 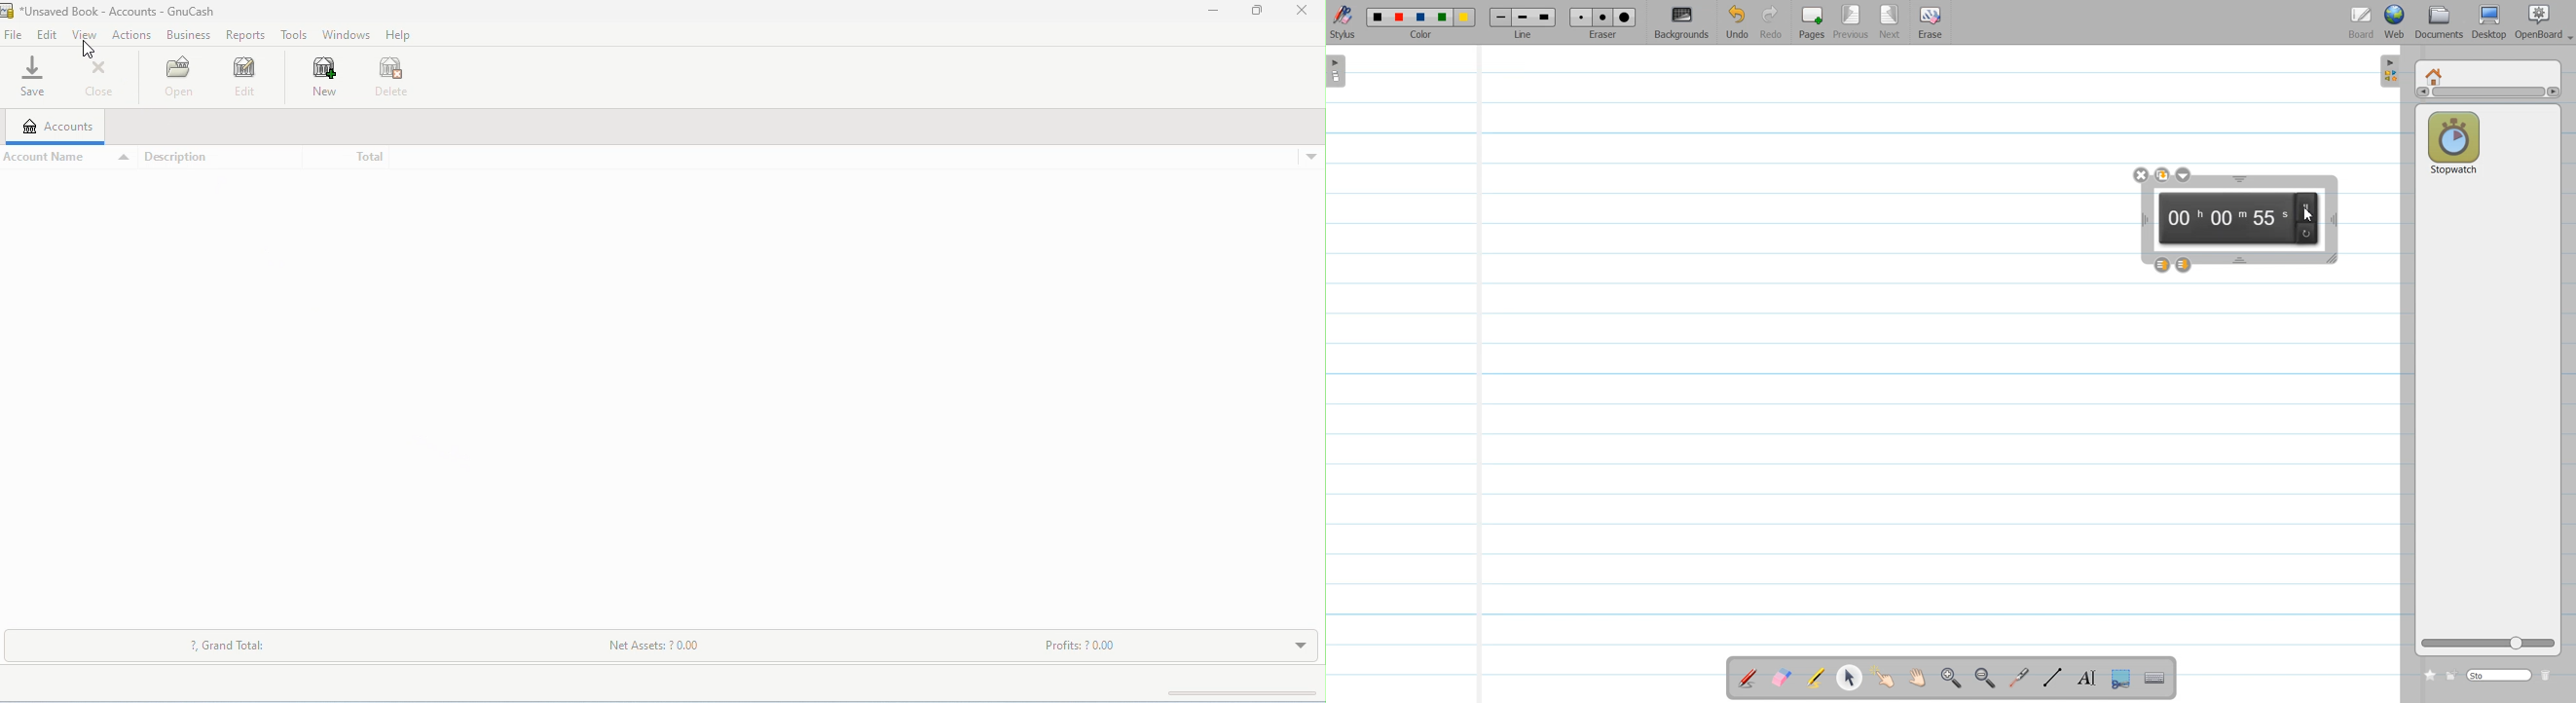 What do you see at coordinates (394, 75) in the screenshot?
I see `delete` at bounding box center [394, 75].